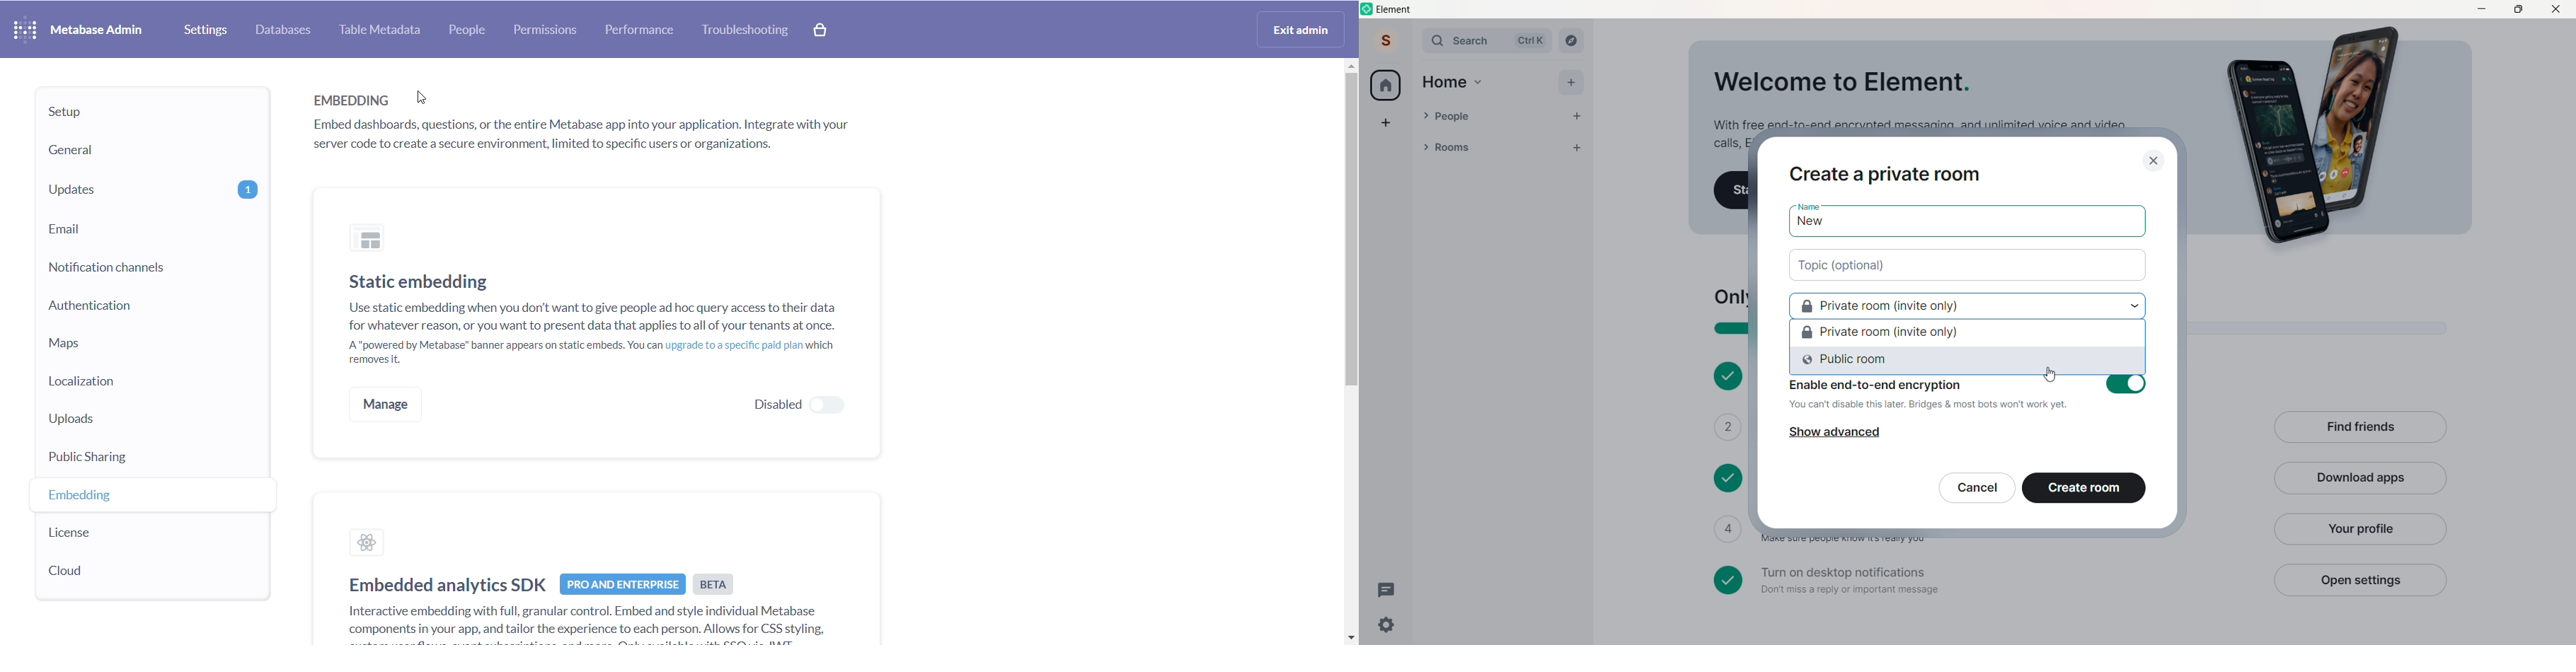  What do you see at coordinates (137, 153) in the screenshot?
I see `general` at bounding box center [137, 153].